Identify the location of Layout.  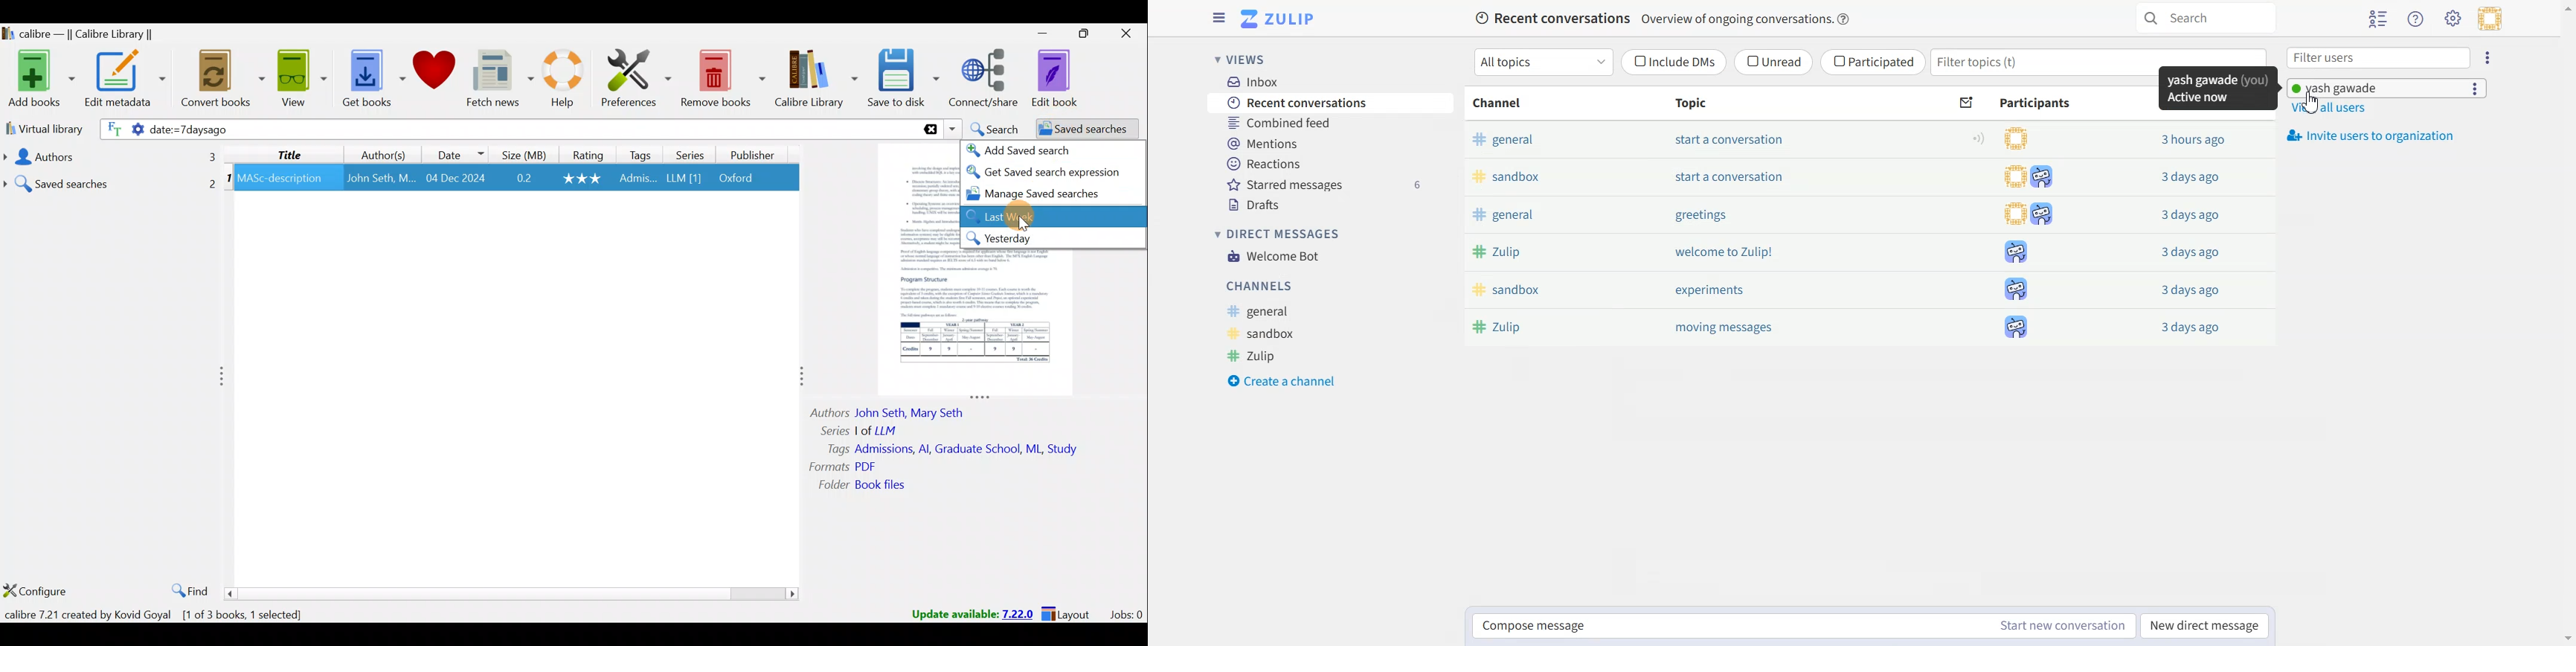
(1070, 613).